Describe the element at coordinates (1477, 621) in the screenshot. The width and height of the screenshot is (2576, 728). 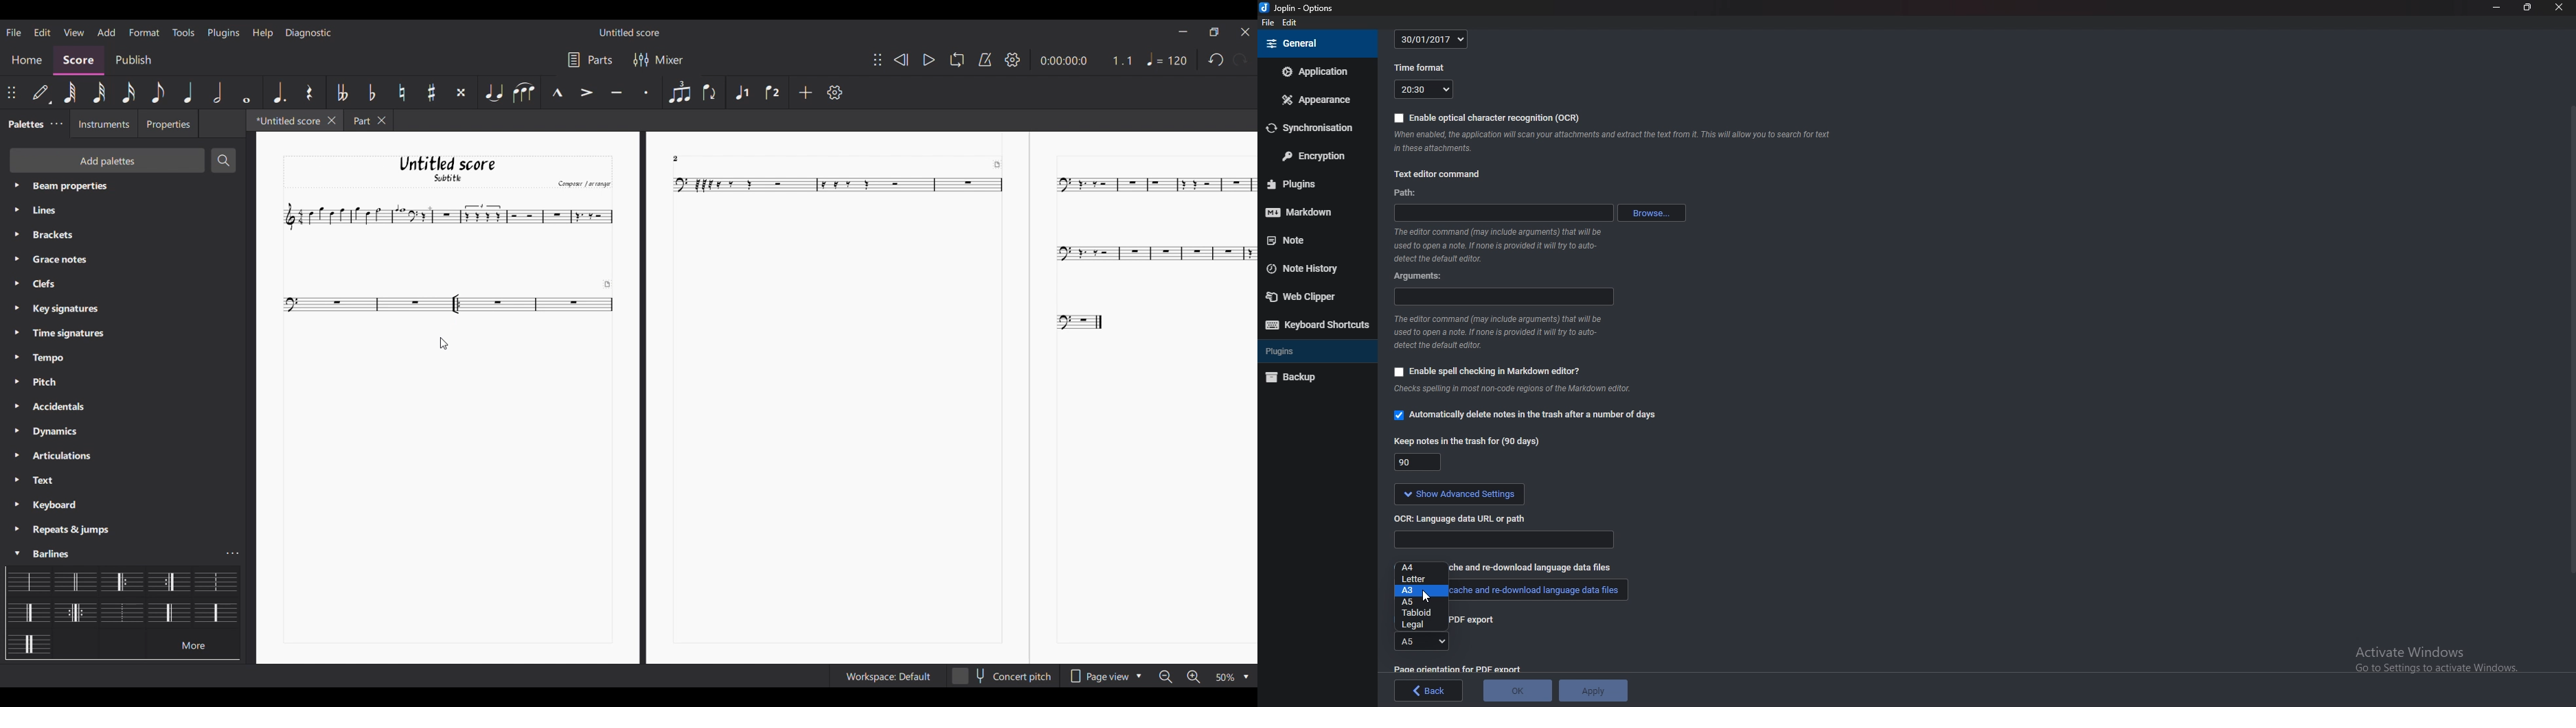
I see `pdf export` at that location.